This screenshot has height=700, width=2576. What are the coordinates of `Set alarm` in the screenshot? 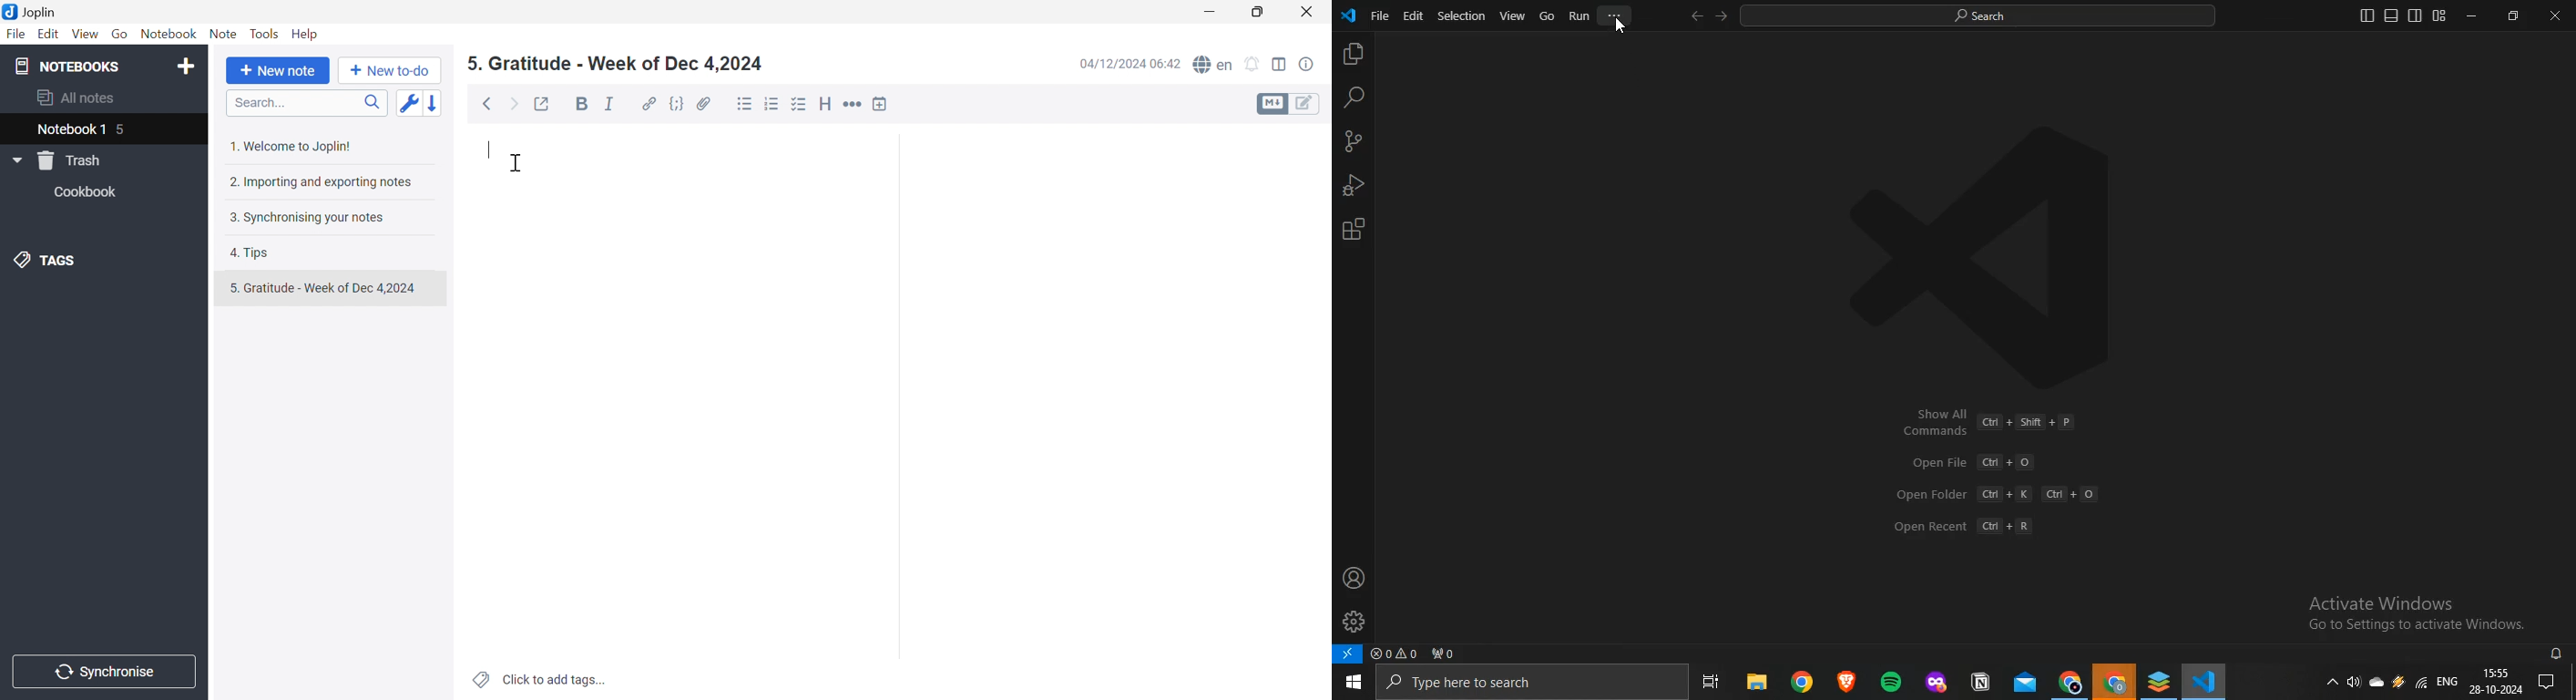 It's located at (1255, 62).